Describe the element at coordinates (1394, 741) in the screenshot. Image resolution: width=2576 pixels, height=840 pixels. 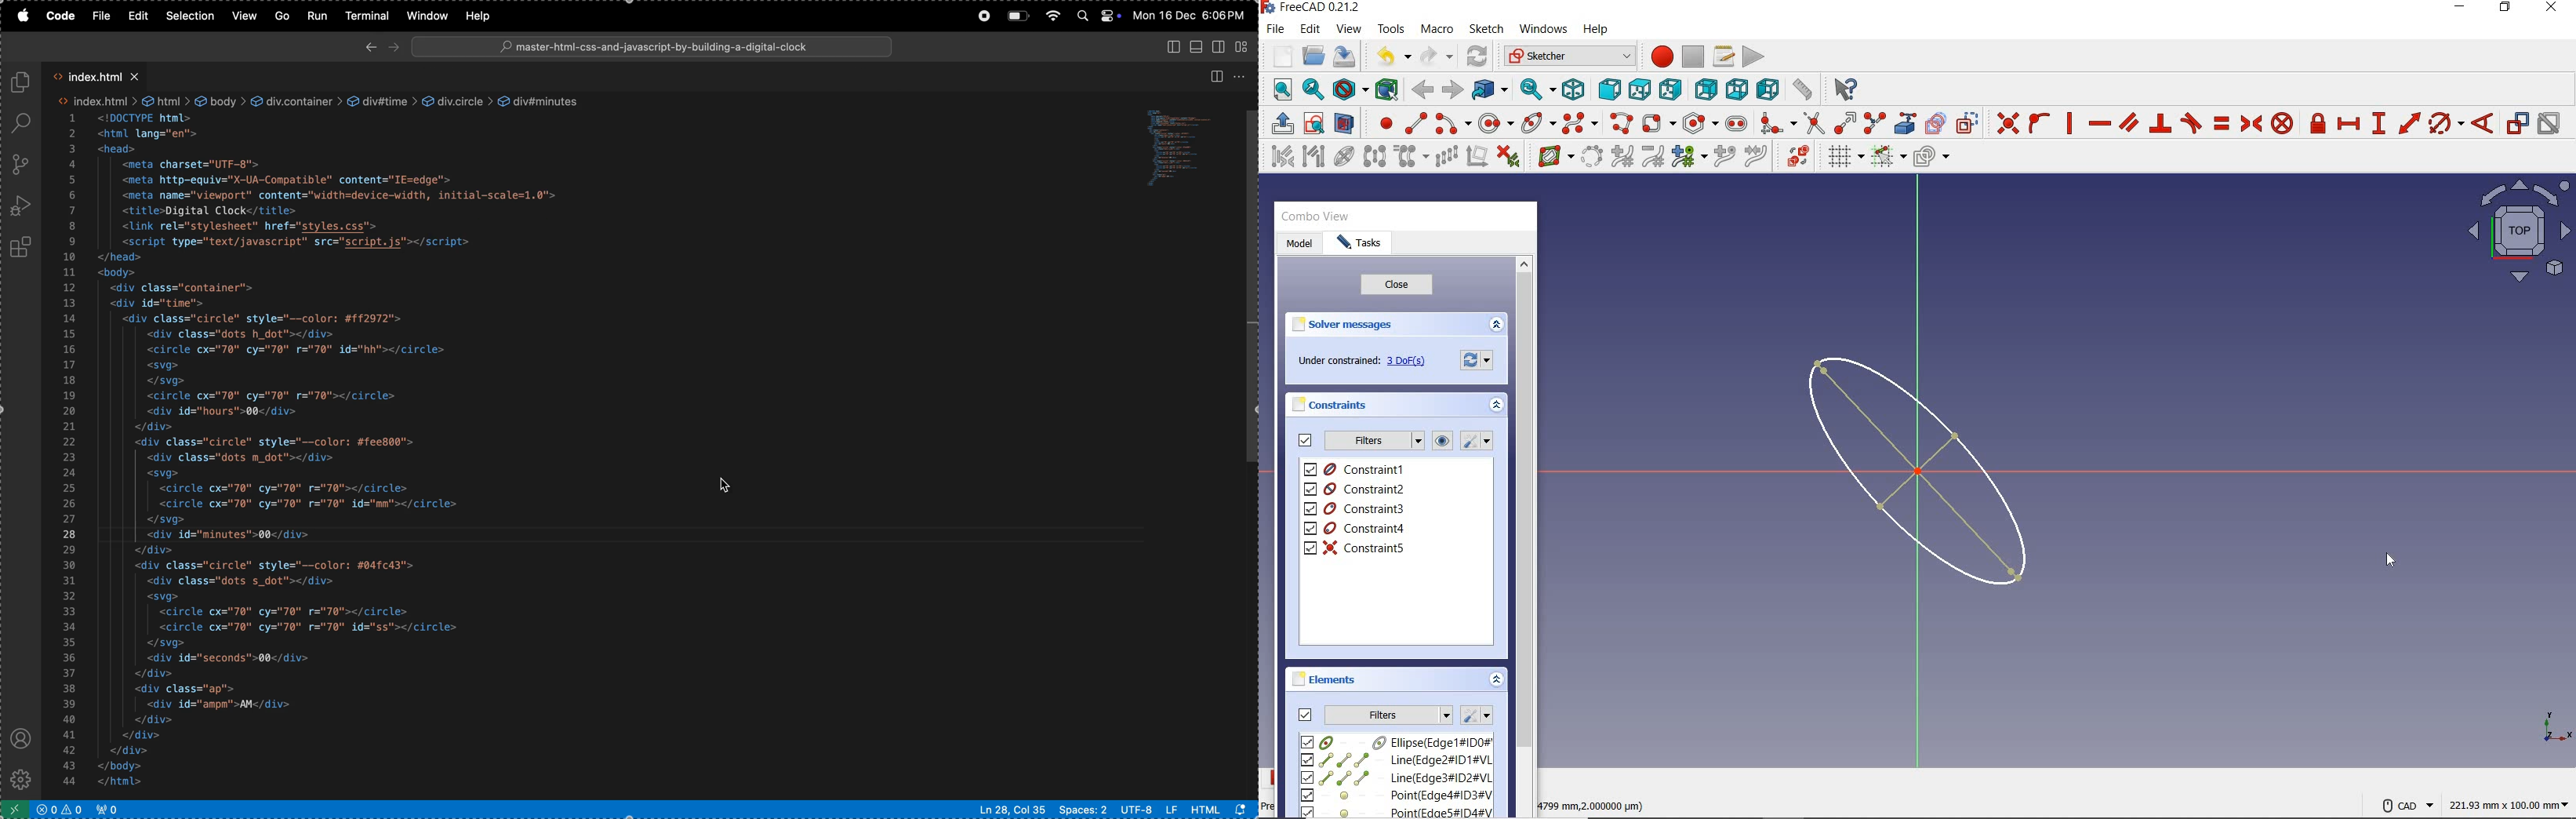
I see `element1` at that location.